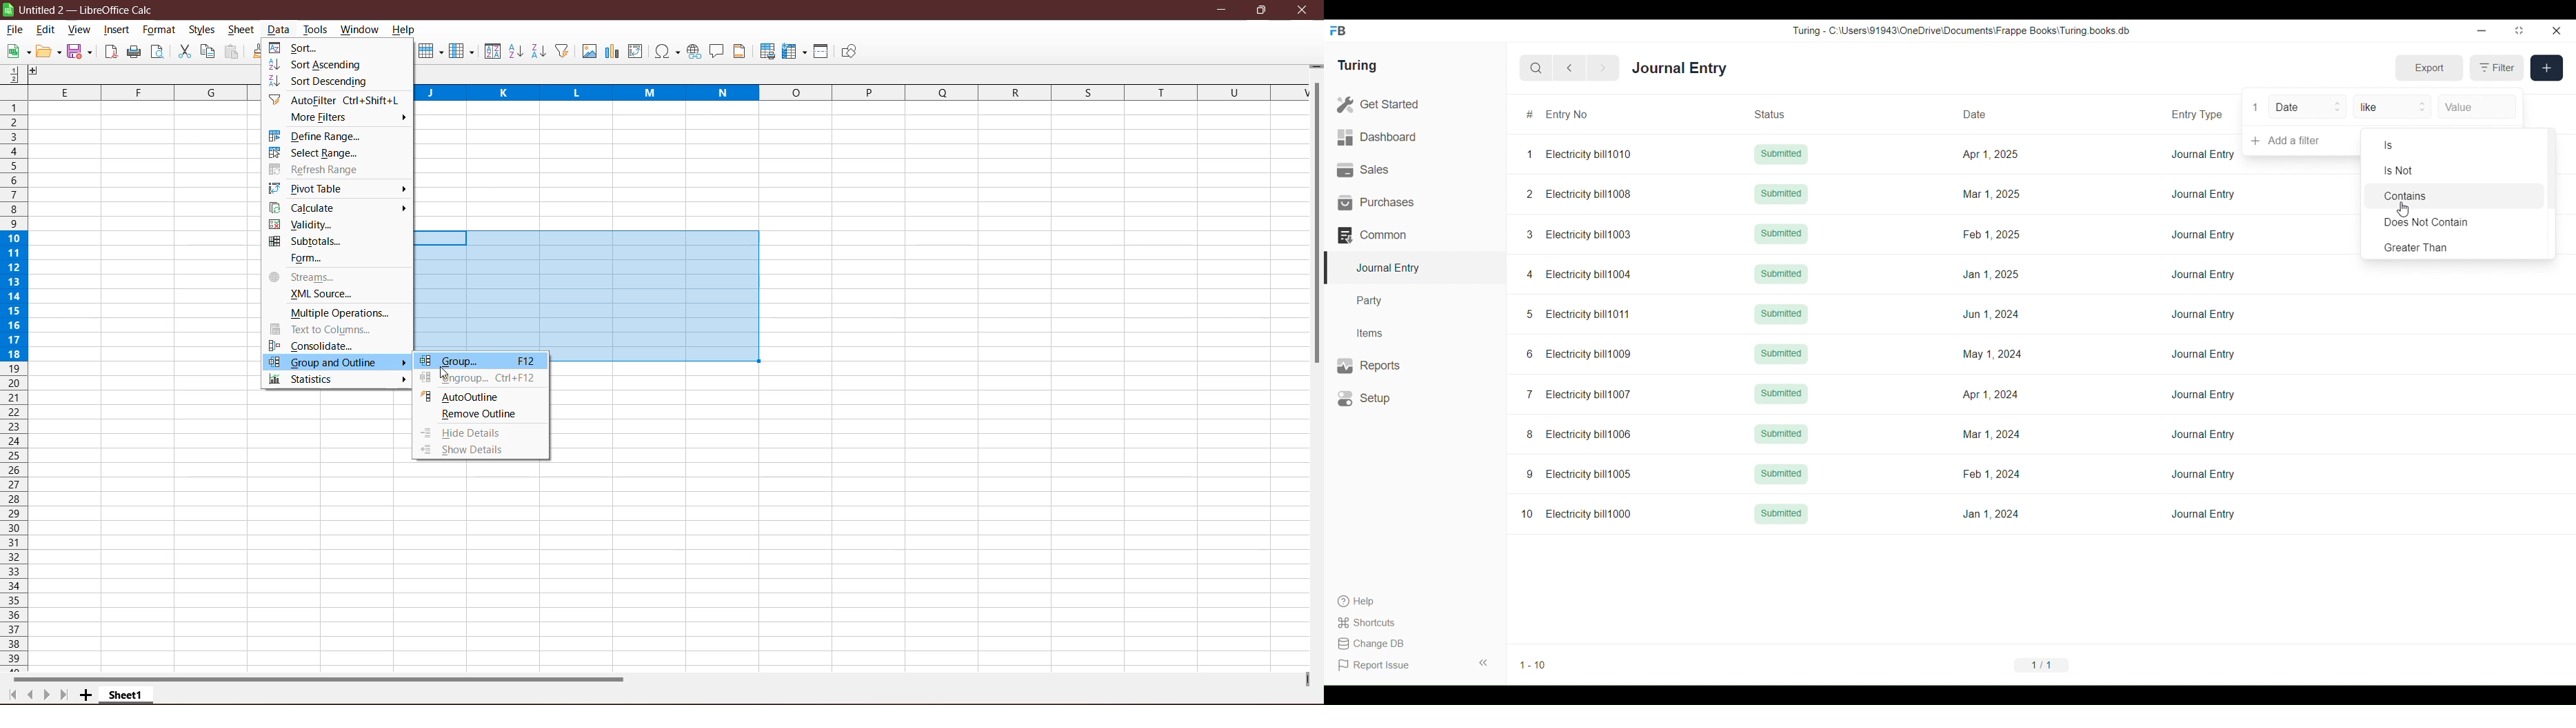 The height and width of the screenshot is (728, 2576). Describe the element at coordinates (2455, 195) in the screenshot. I see `Contains` at that location.